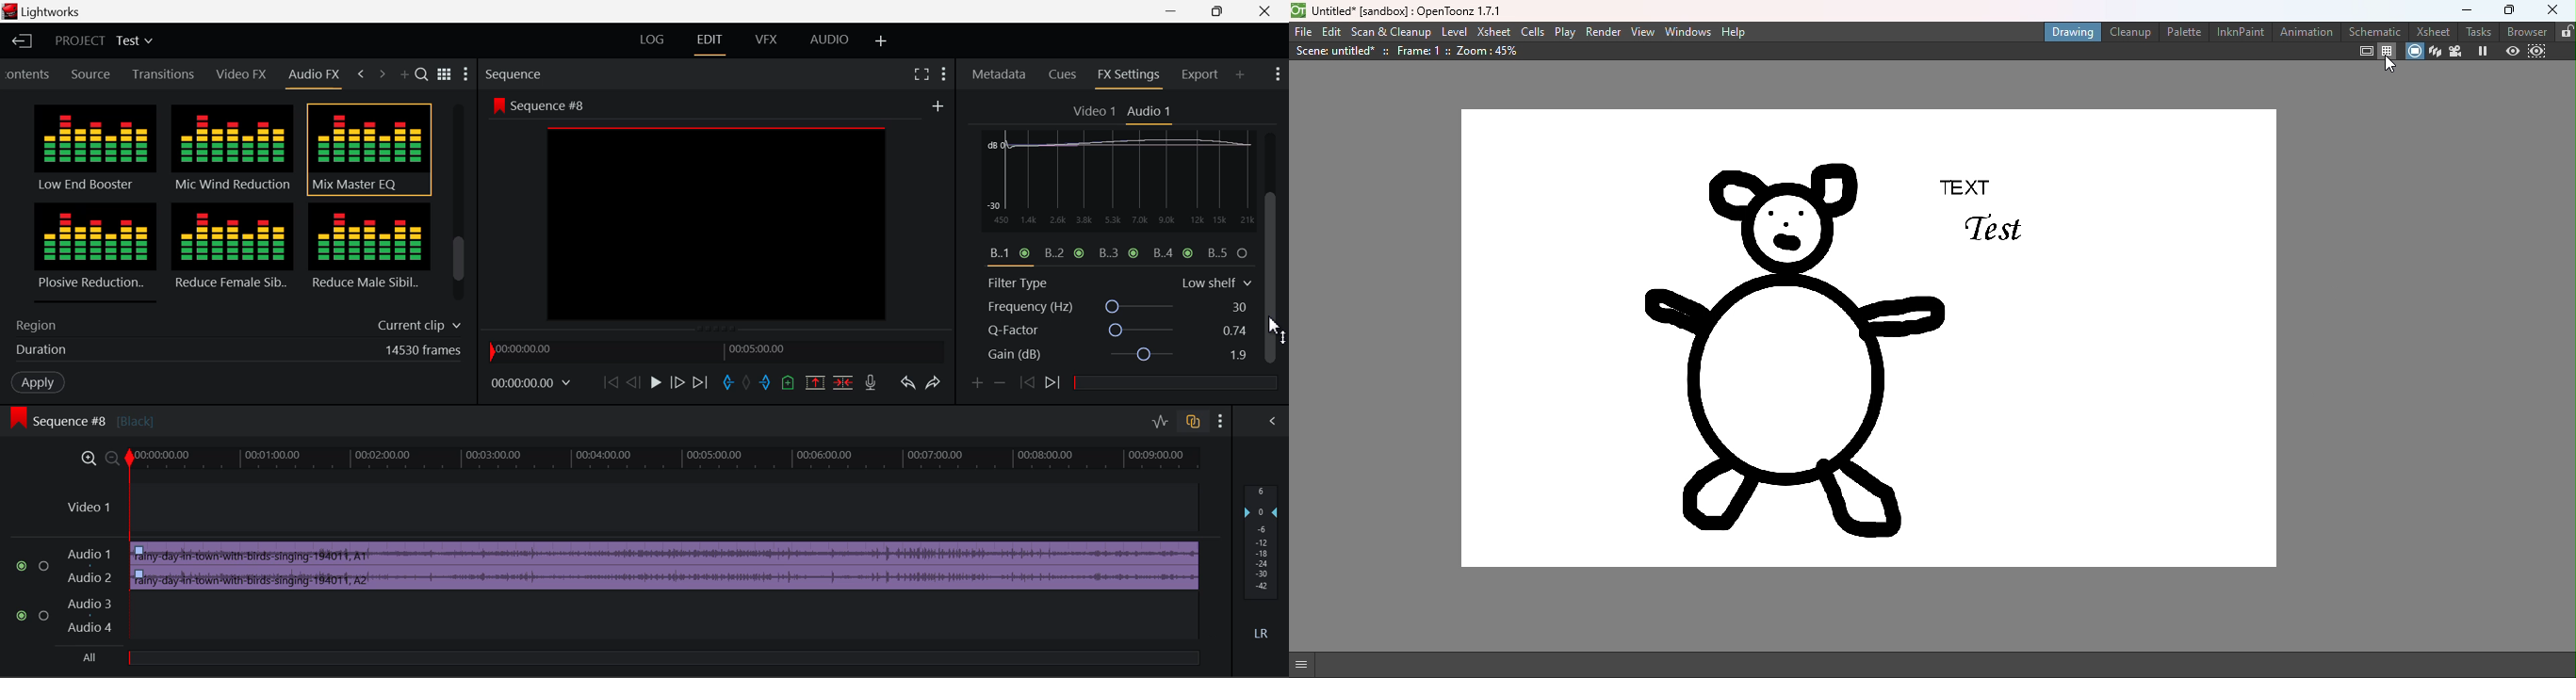 The height and width of the screenshot is (700, 2576). What do you see at coordinates (715, 44) in the screenshot?
I see `EDIT Layout` at bounding box center [715, 44].